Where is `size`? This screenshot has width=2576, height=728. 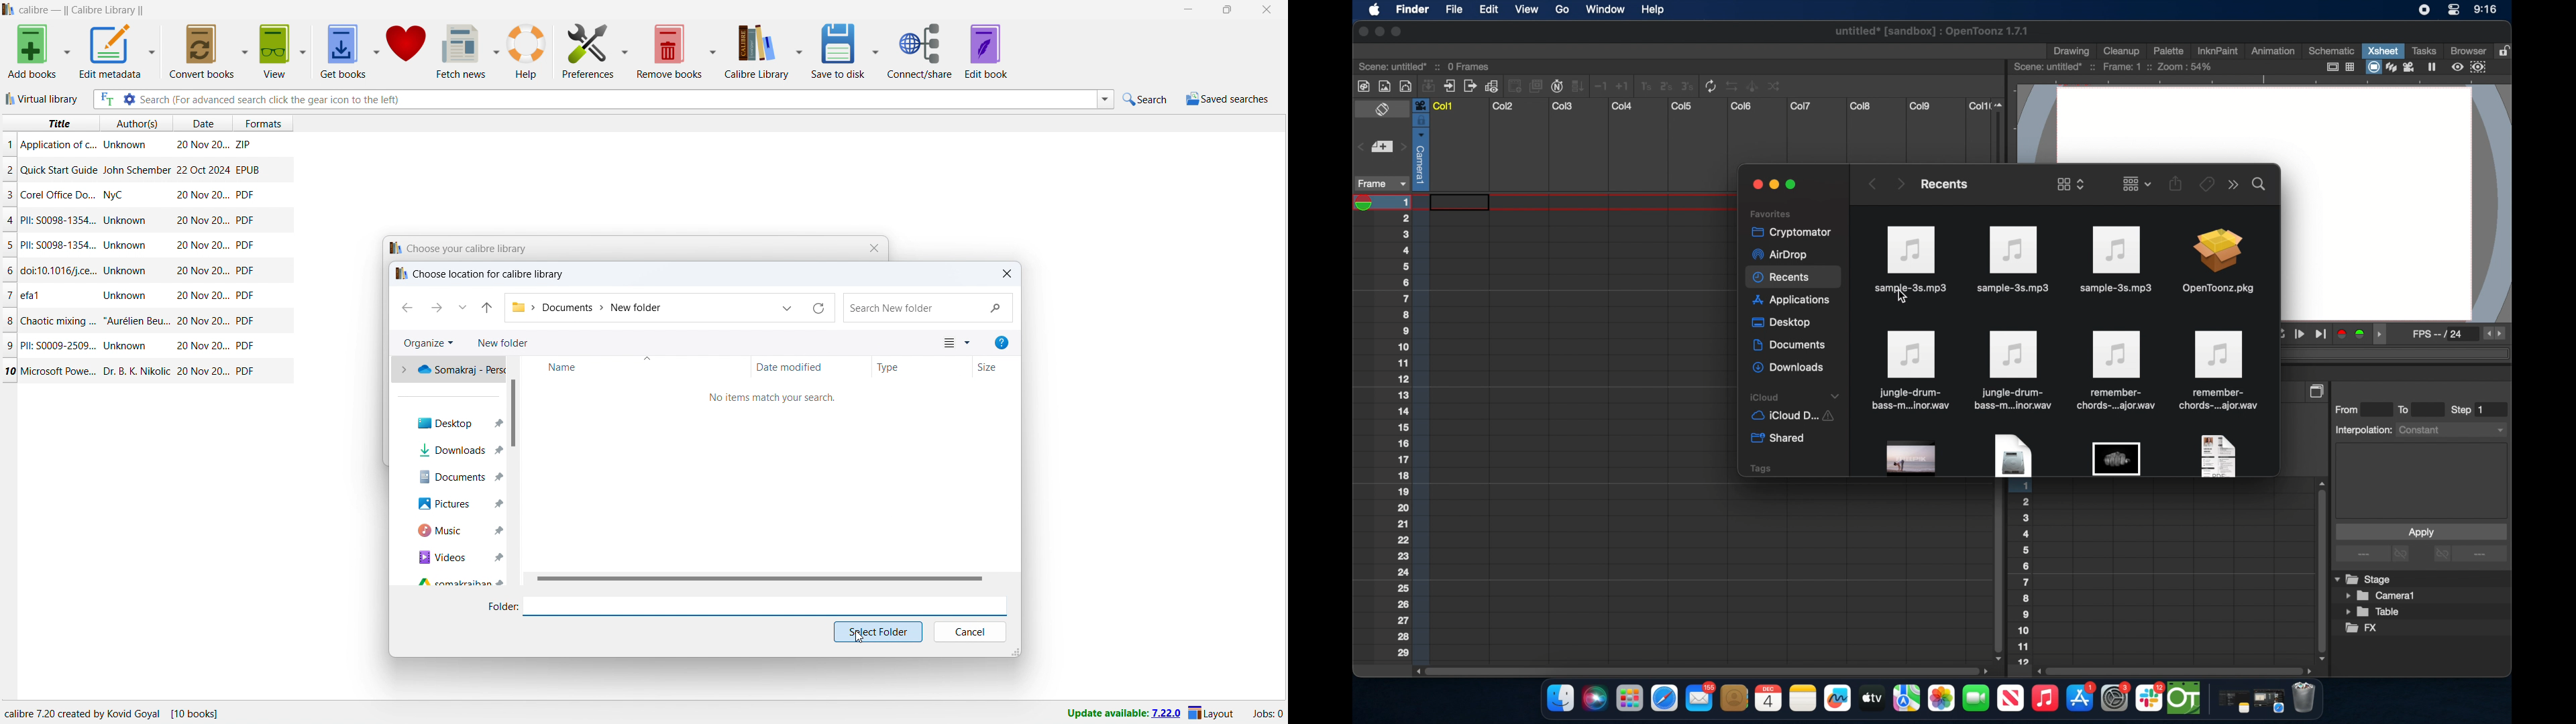
size is located at coordinates (996, 366).